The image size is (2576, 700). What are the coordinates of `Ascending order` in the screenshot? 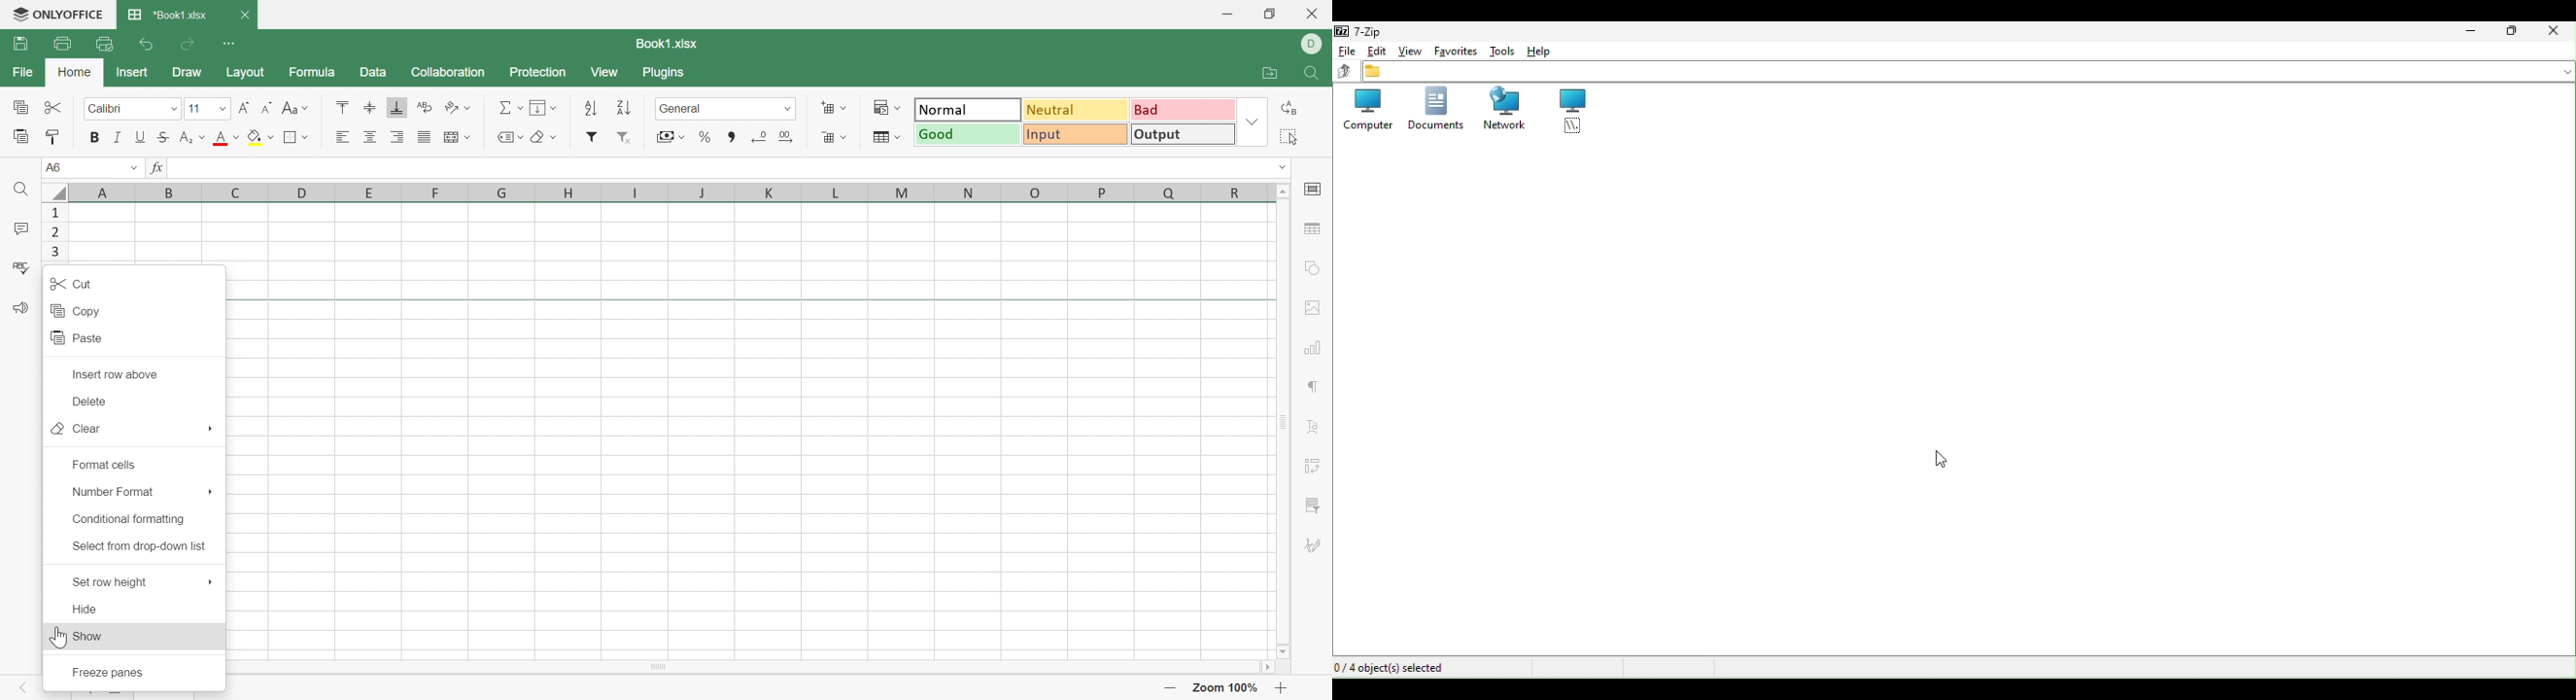 It's located at (591, 107).